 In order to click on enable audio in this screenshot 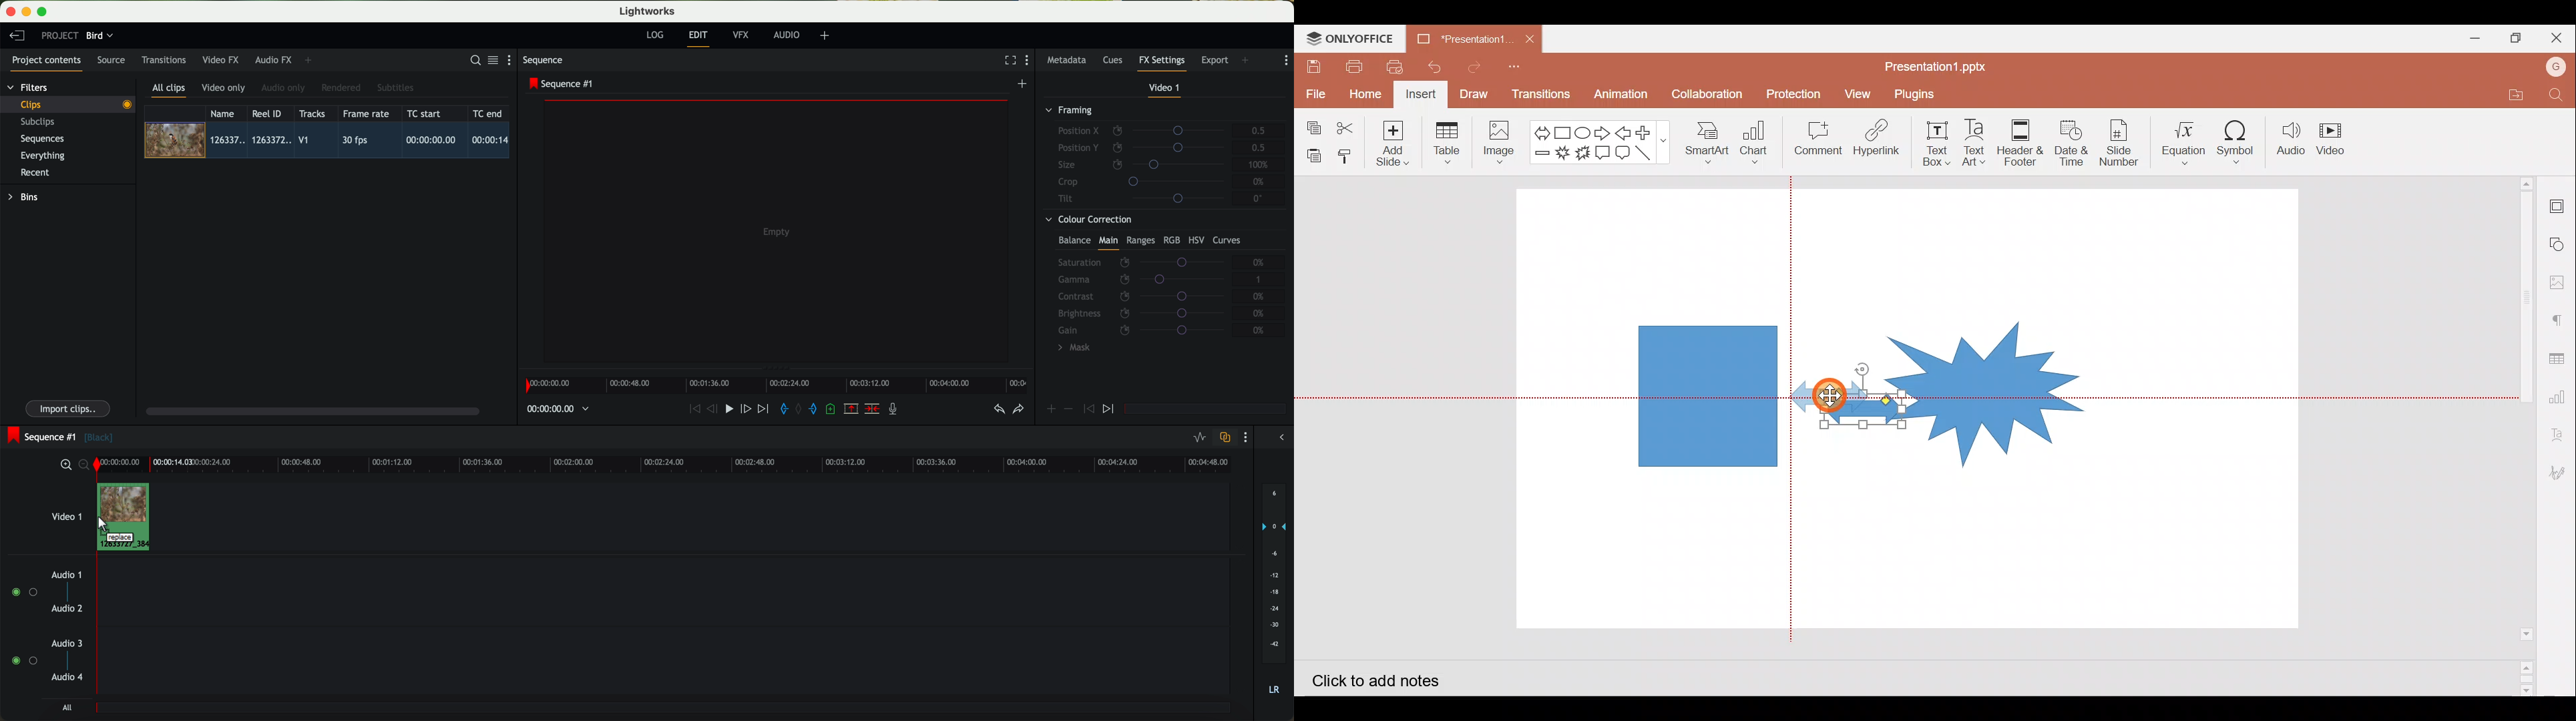, I will do `click(23, 660)`.